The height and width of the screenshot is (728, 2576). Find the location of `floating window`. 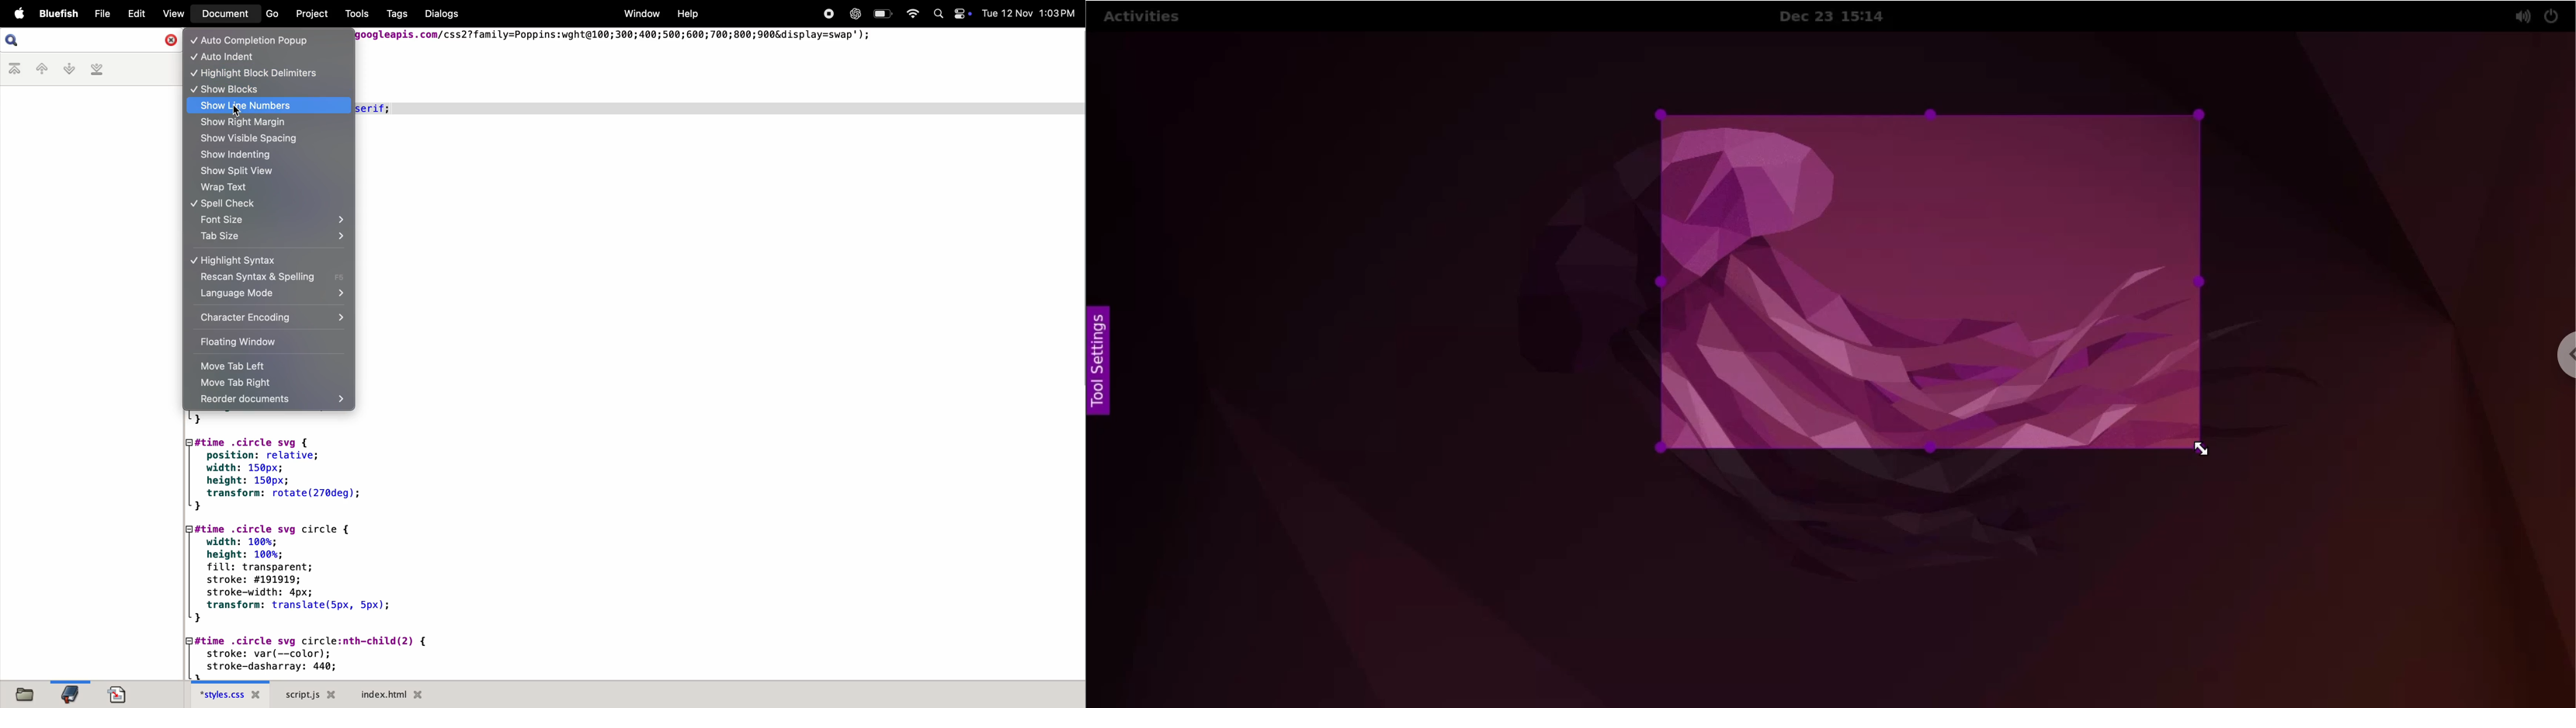

floating window is located at coordinates (270, 343).